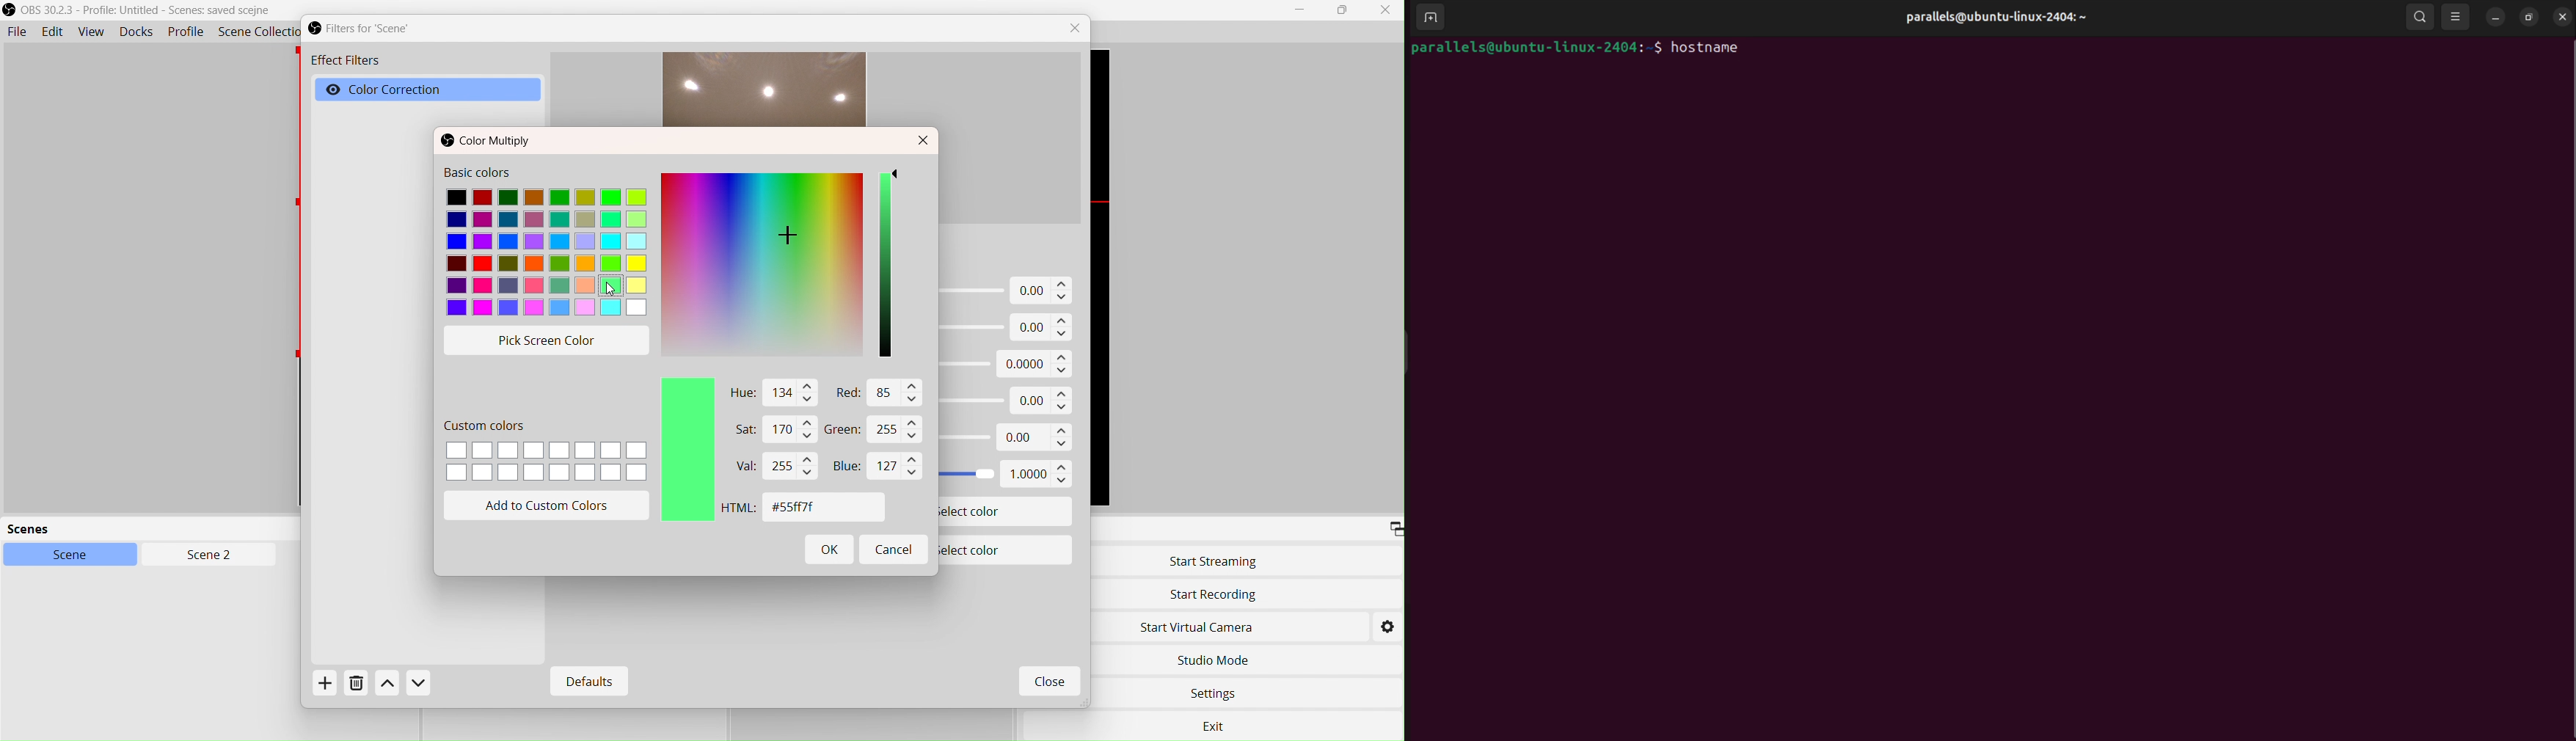 The height and width of the screenshot is (756, 2576). I want to click on Red: 85, so click(875, 395).